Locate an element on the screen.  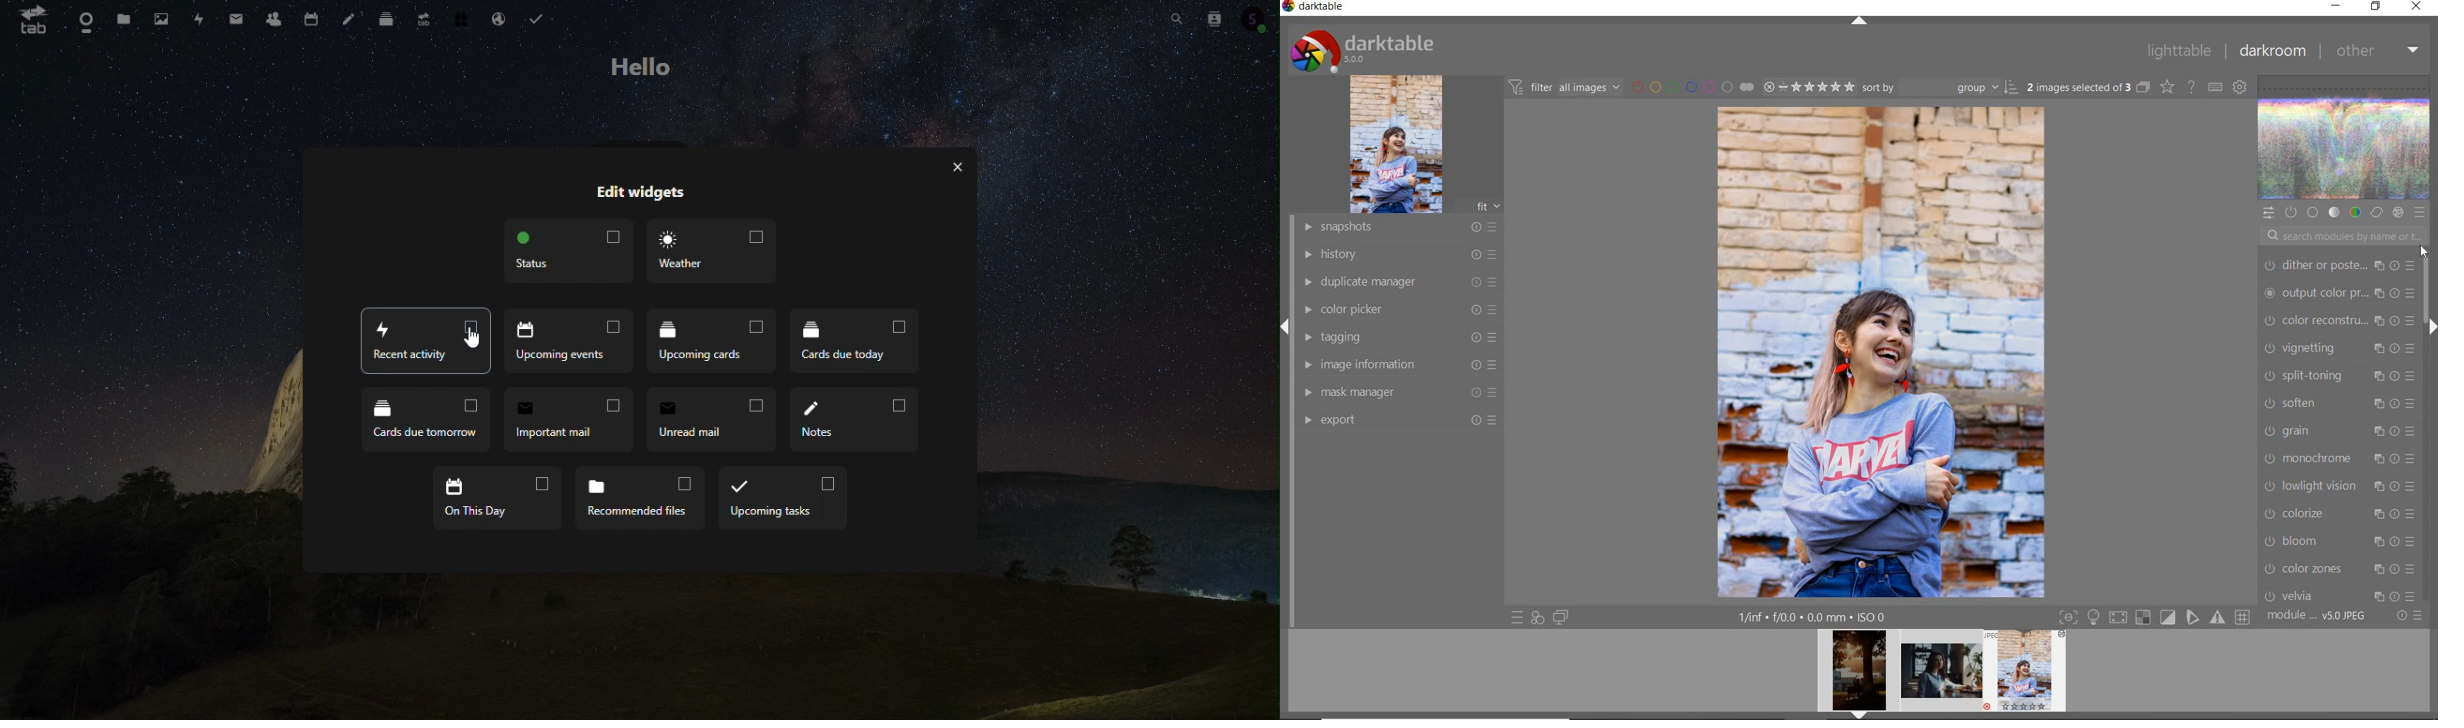
DEFINE KEYBOARD SHORTCUTS is located at coordinates (2215, 87).